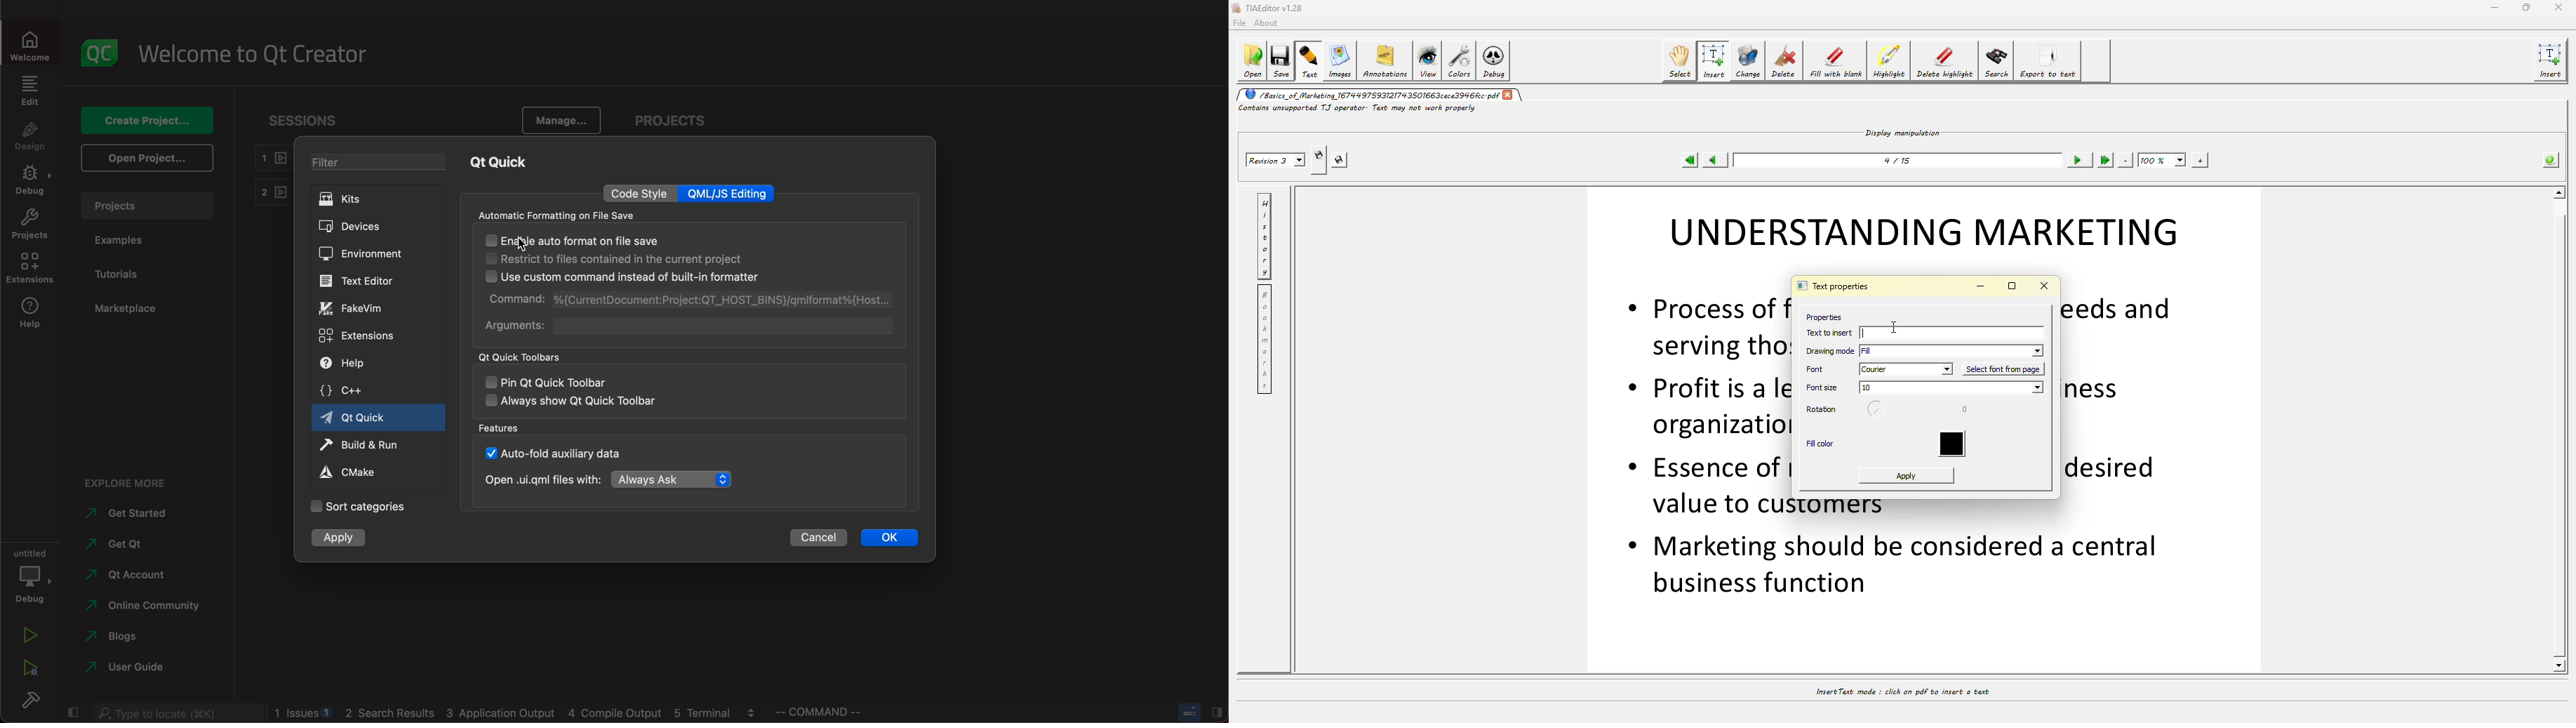 The image size is (2576, 728). I want to click on c++, so click(352, 391).